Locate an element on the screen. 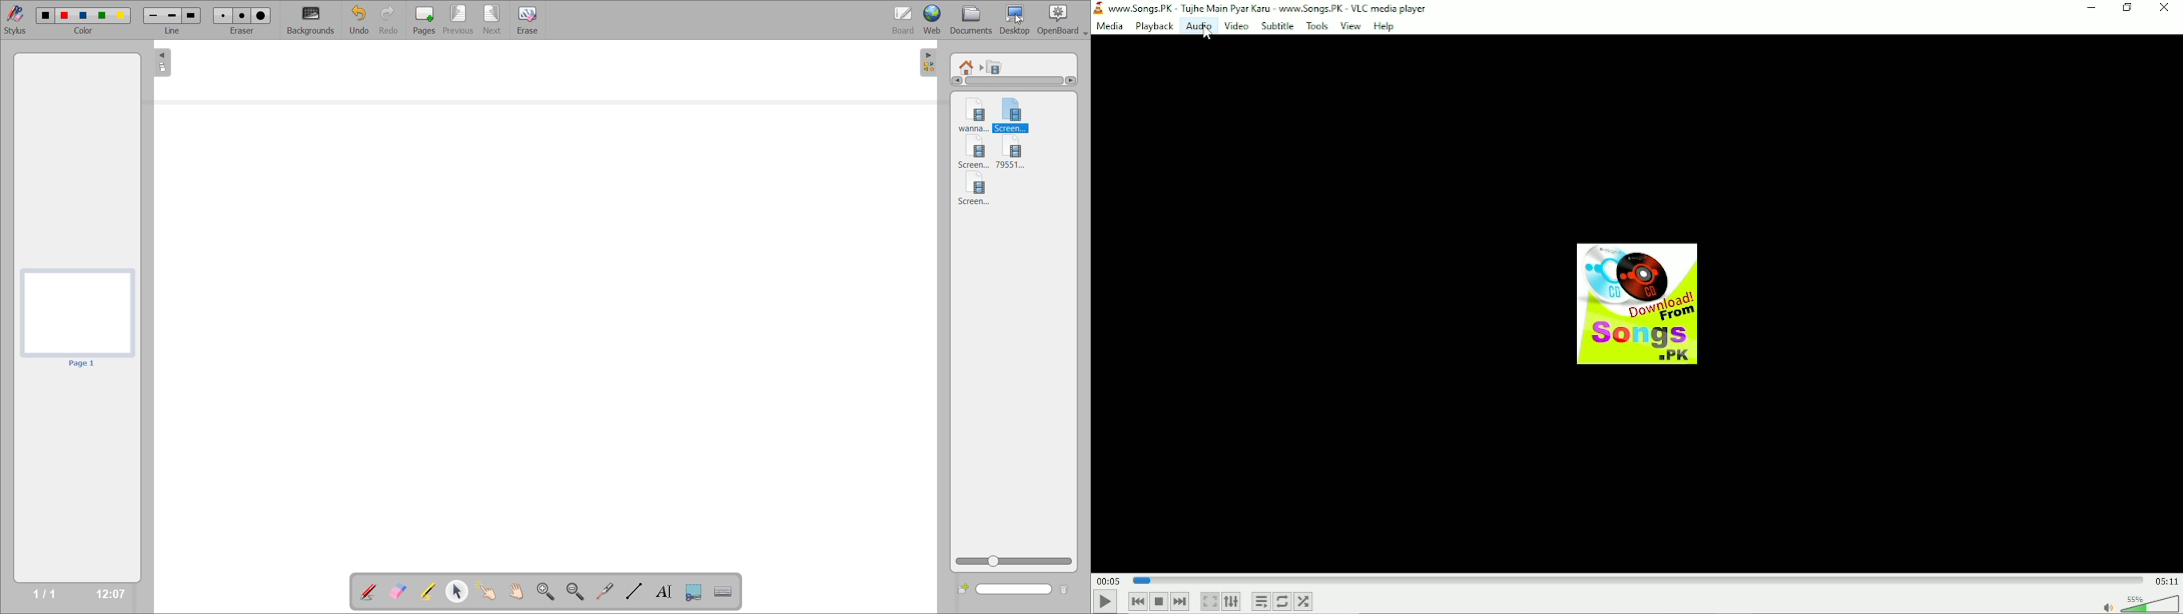 The height and width of the screenshot is (616, 2184). openboard is located at coordinates (1065, 18).